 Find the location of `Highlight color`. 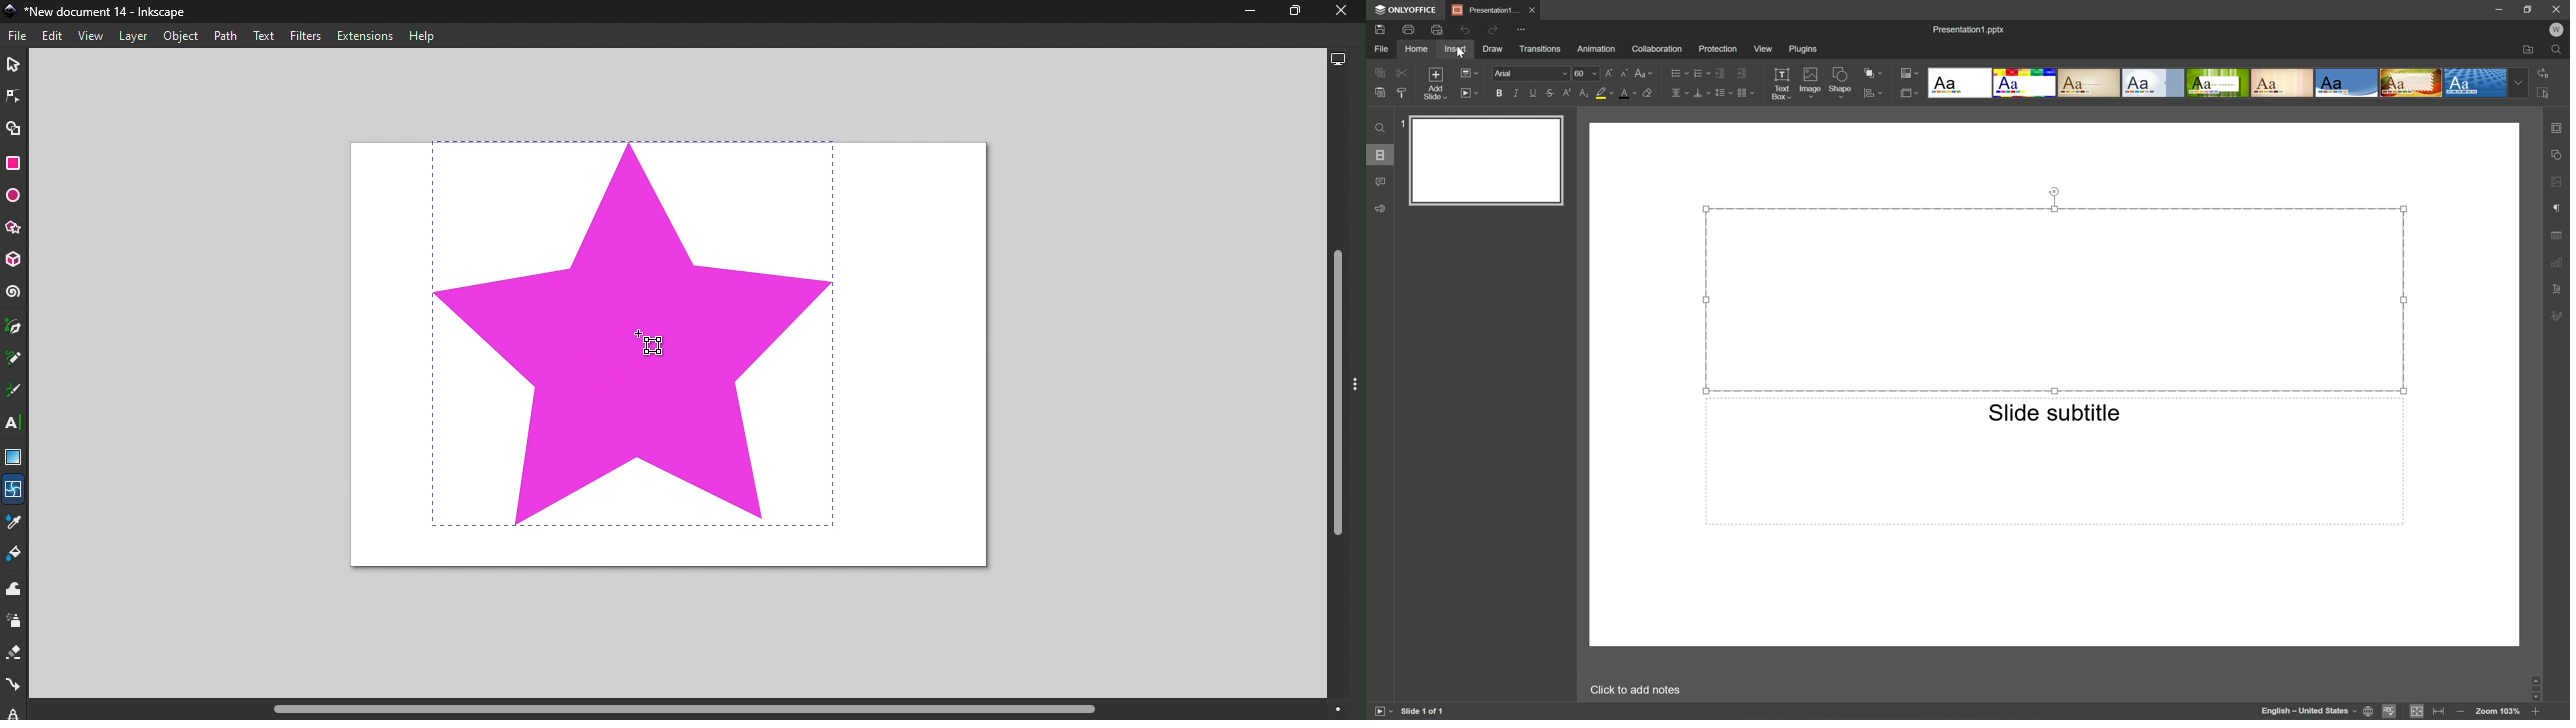

Highlight color is located at coordinates (1607, 92).